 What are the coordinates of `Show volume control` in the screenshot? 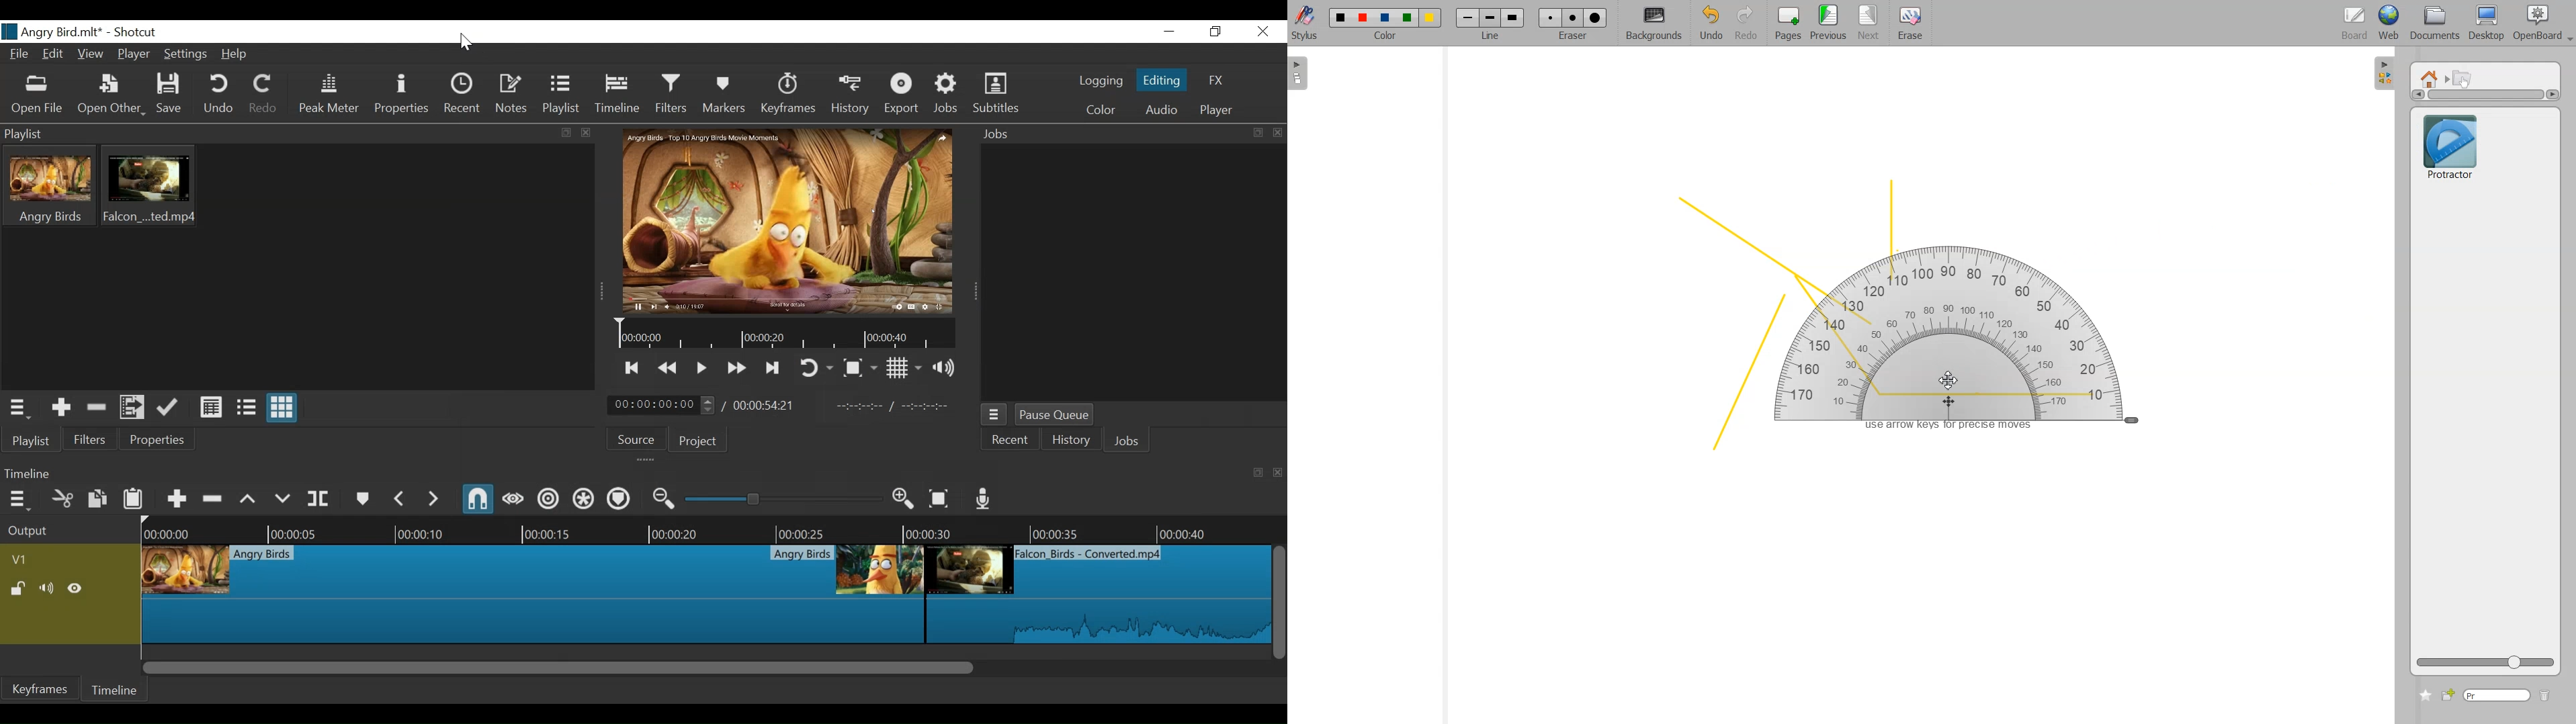 It's located at (944, 367).